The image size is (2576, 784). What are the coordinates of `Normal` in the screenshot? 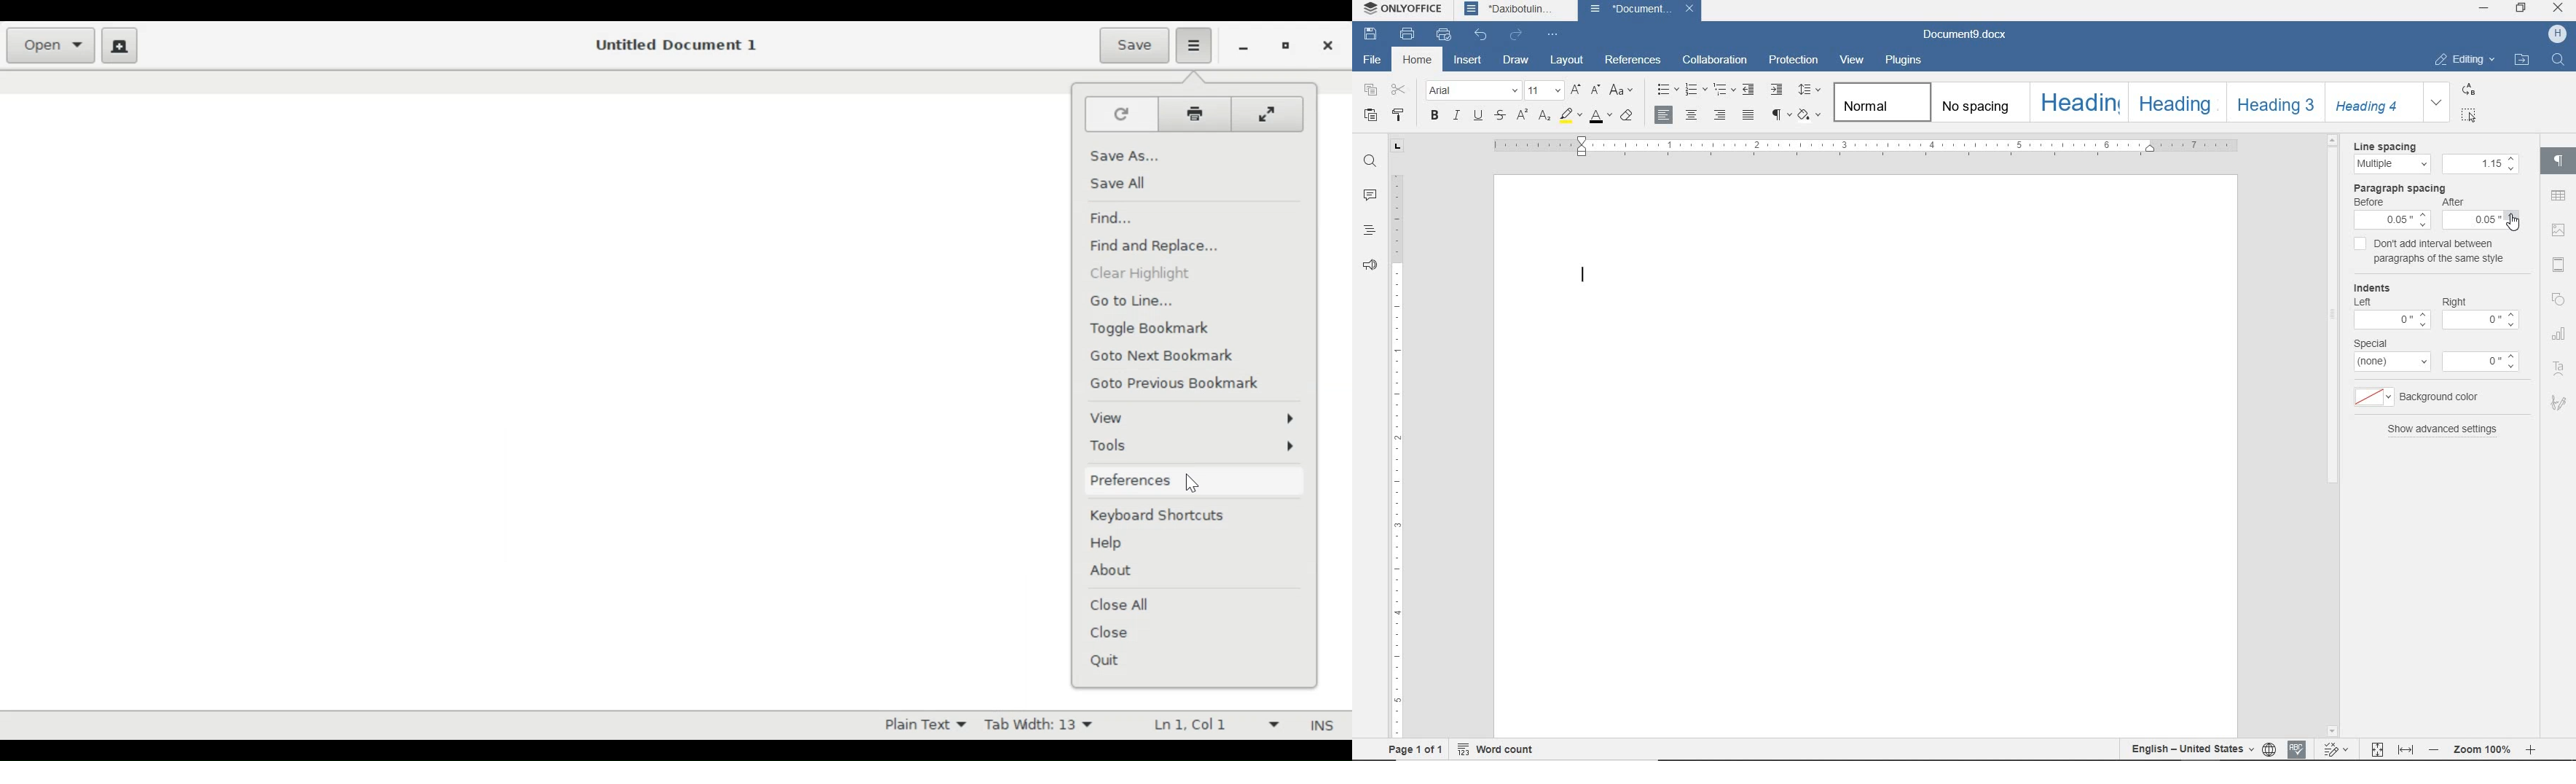 It's located at (1880, 103).